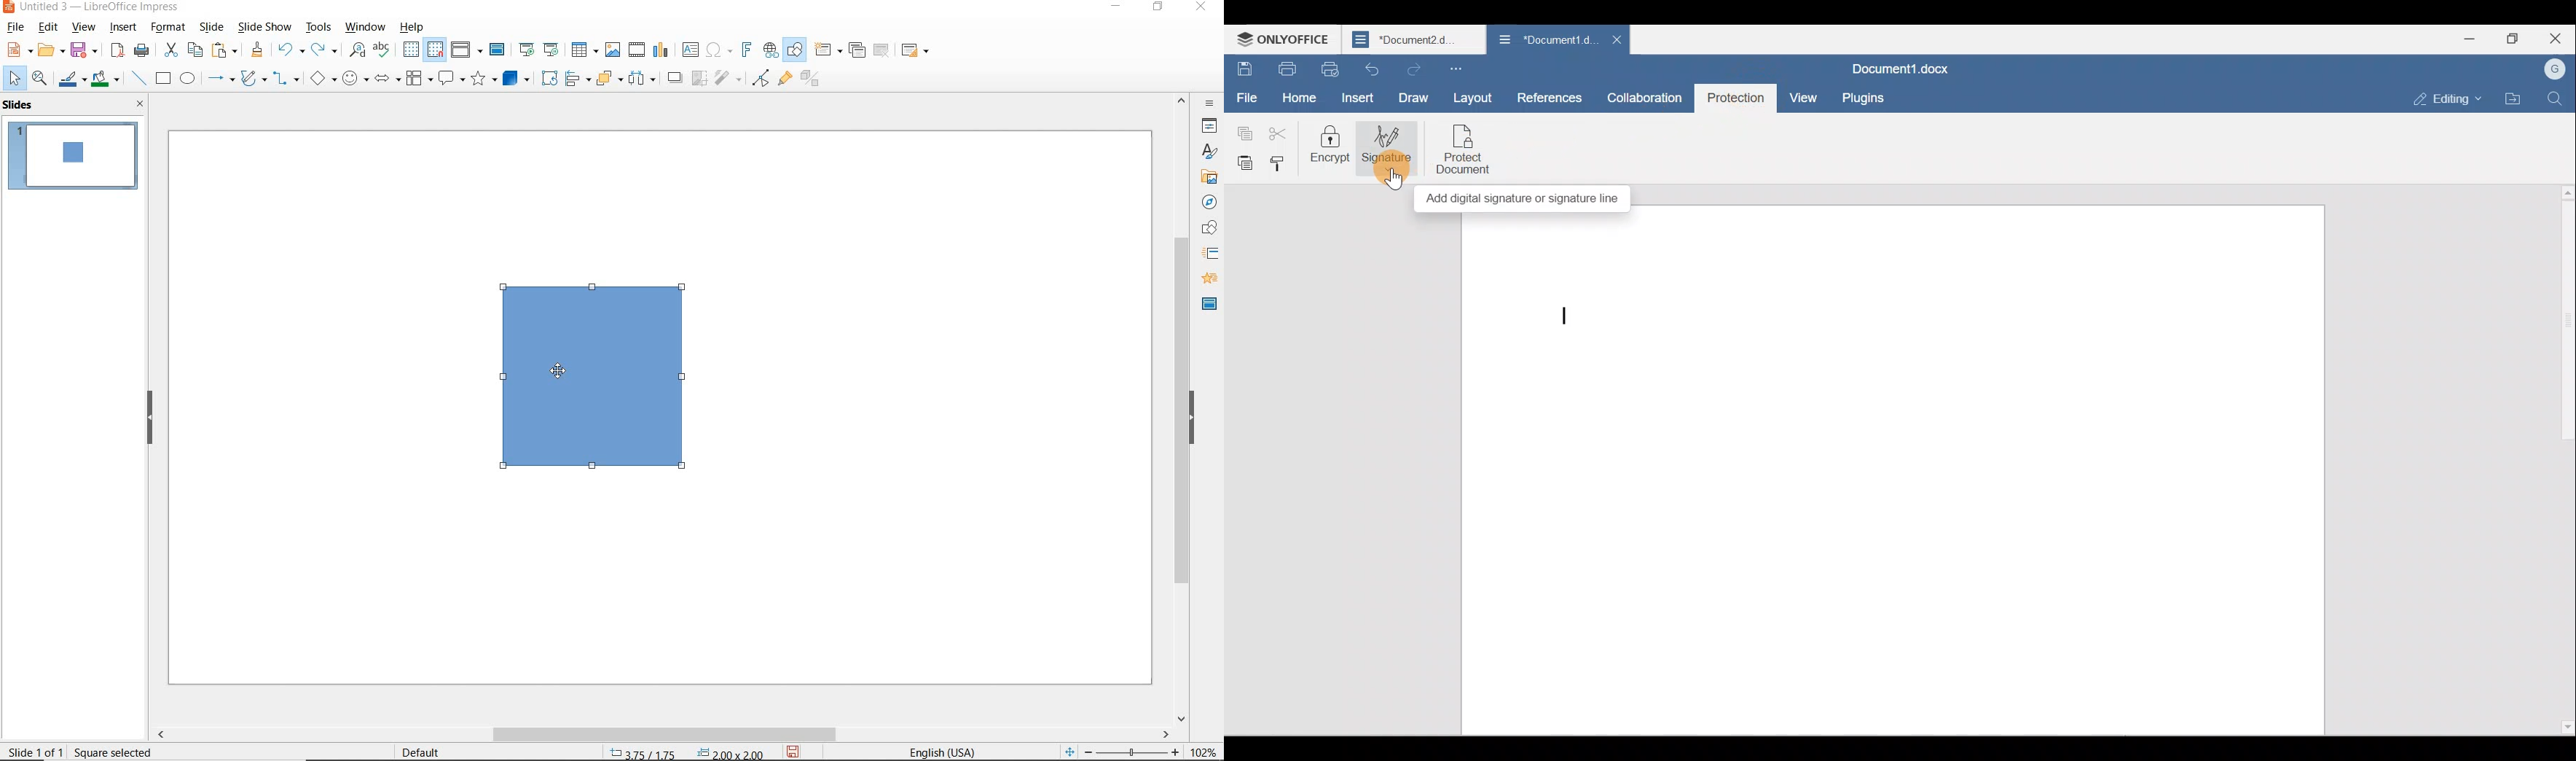 The height and width of the screenshot is (784, 2576). Describe the element at coordinates (549, 79) in the screenshot. I see `rotate` at that location.